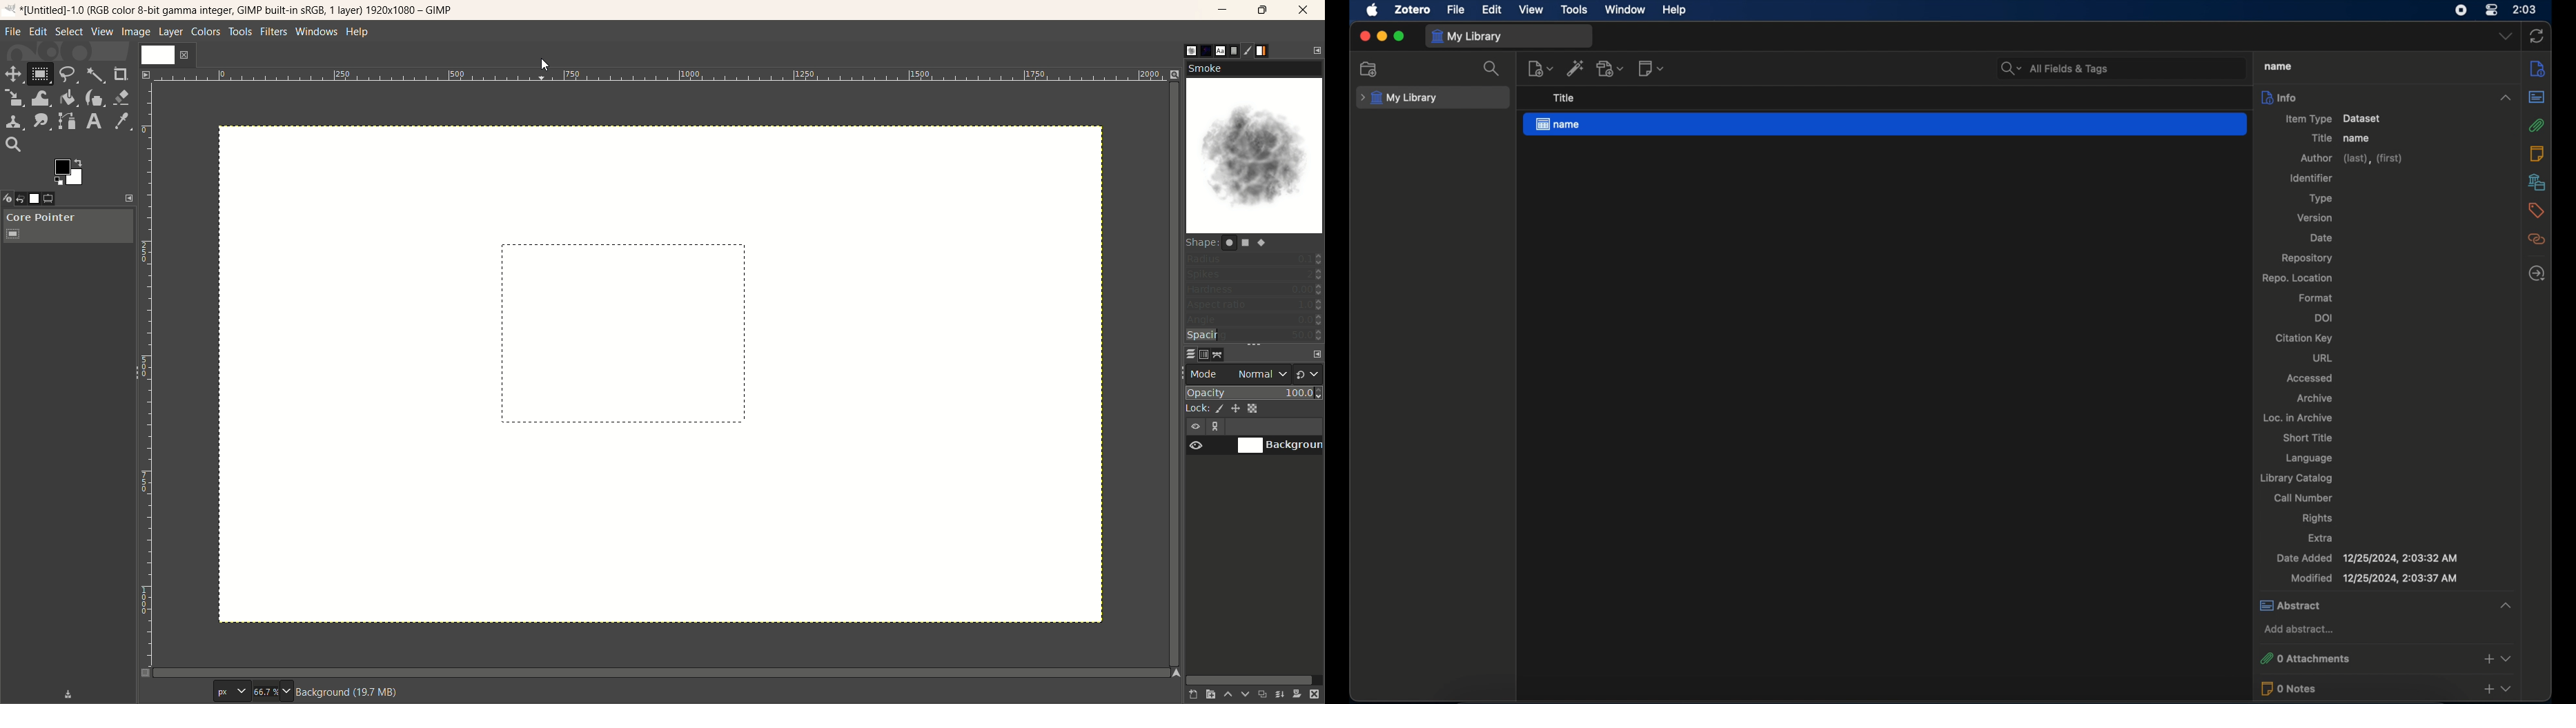 The height and width of the screenshot is (728, 2576). I want to click on move tool, so click(12, 73).